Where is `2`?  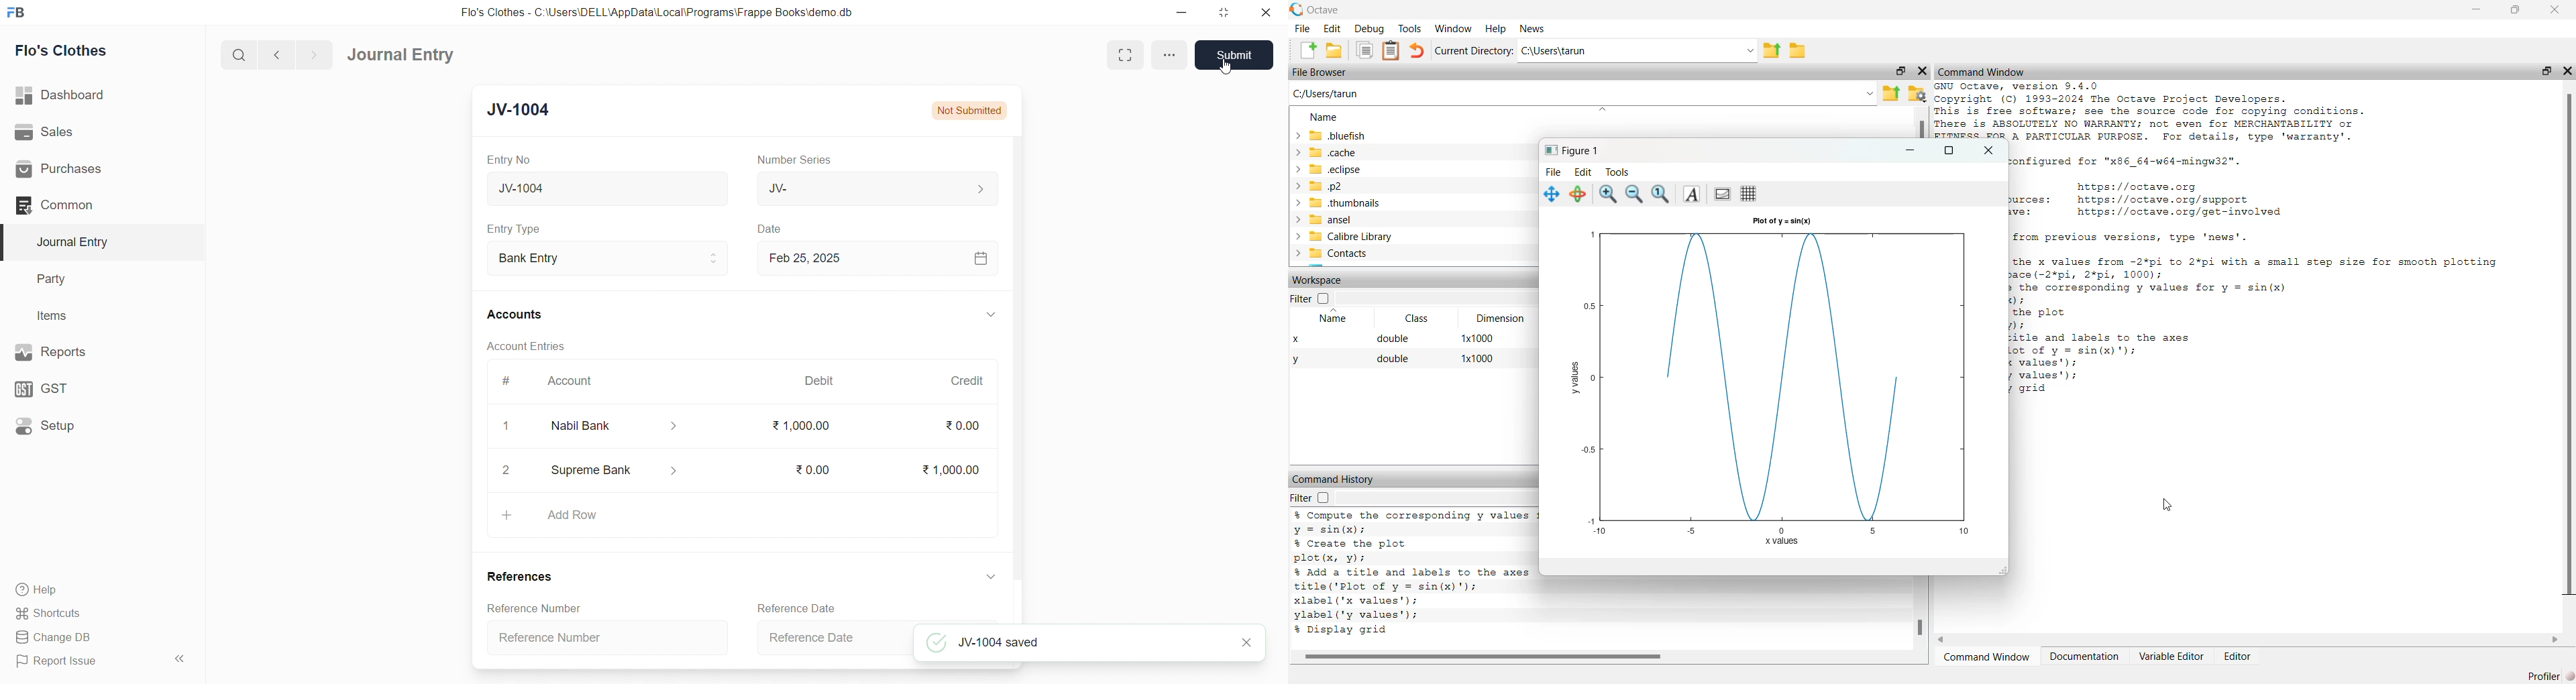 2 is located at coordinates (507, 471).